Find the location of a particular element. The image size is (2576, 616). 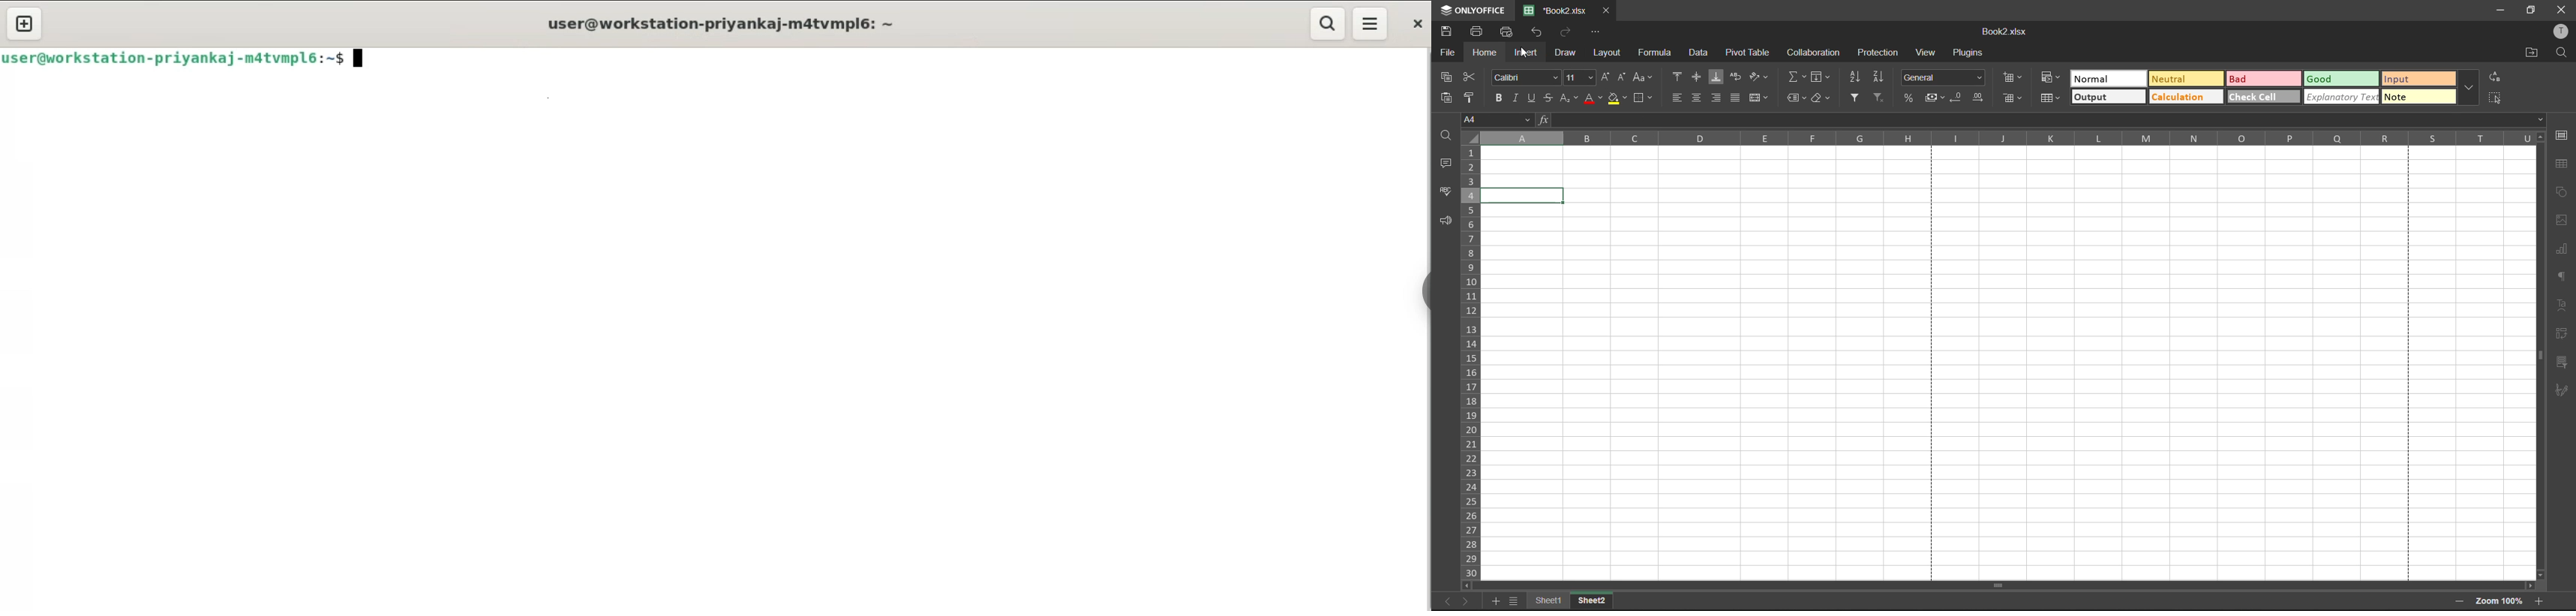

cursor is located at coordinates (1525, 55).